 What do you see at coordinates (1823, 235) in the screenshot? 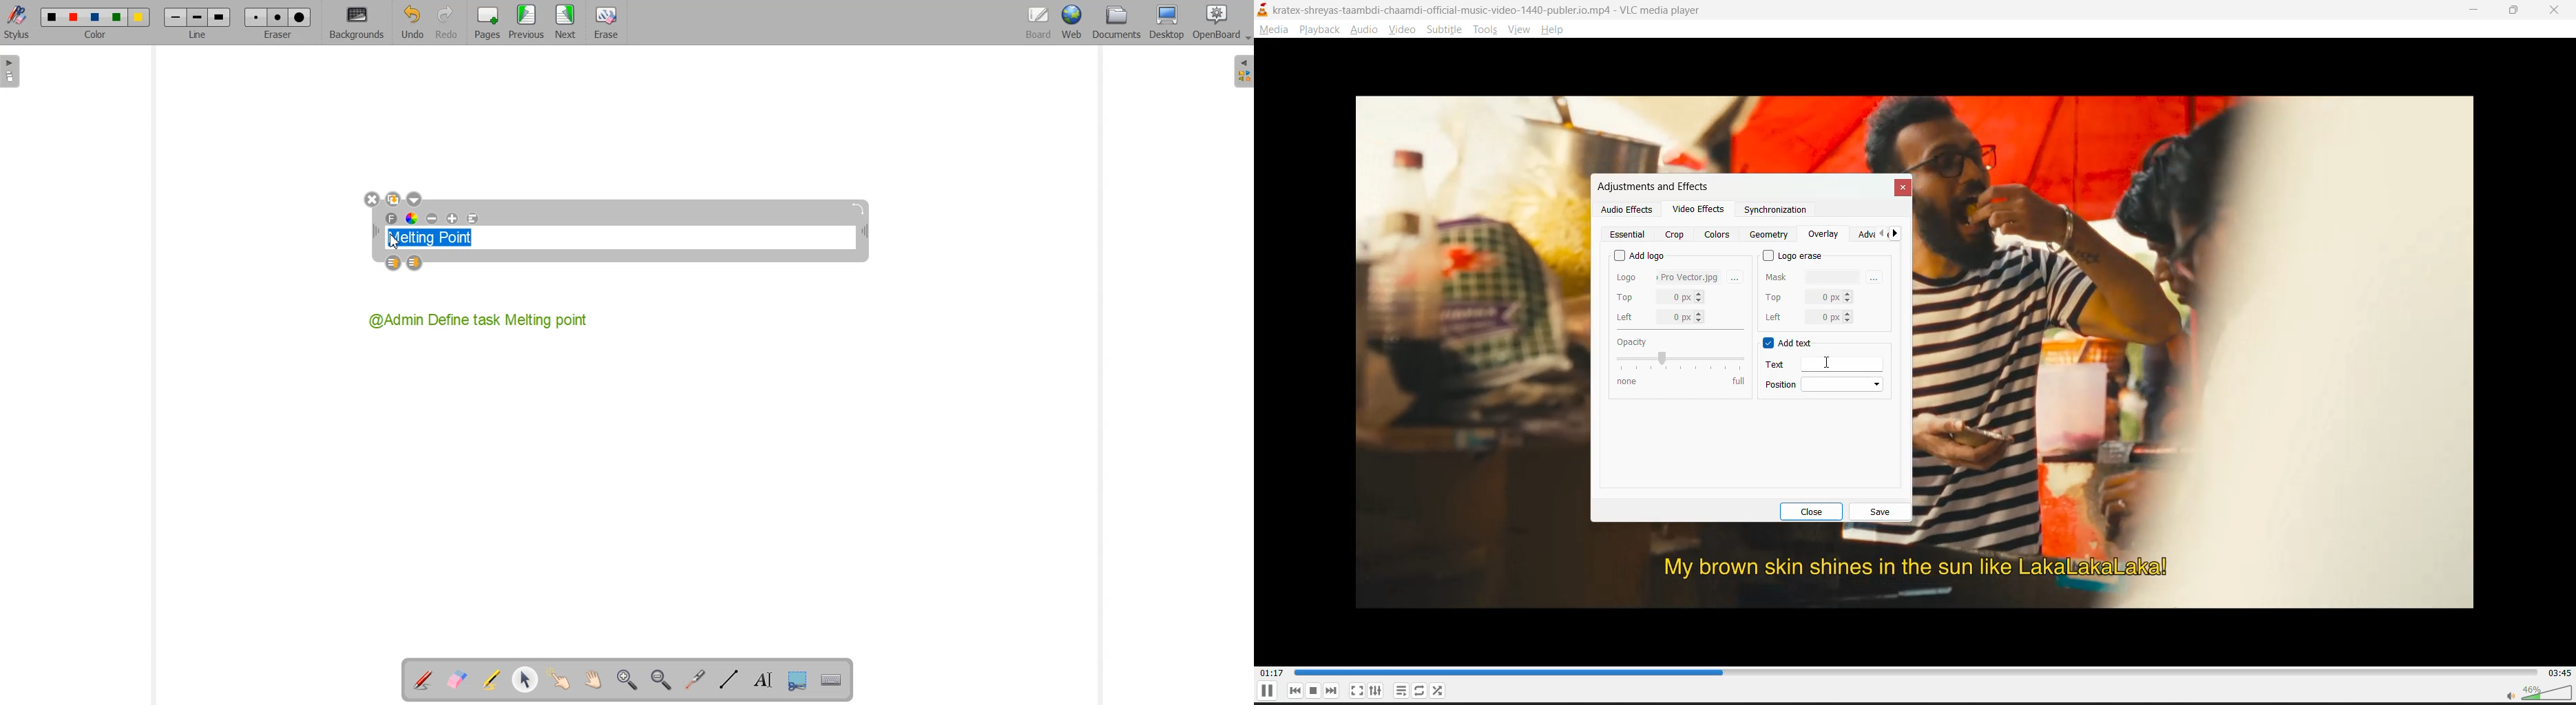
I see `overlay` at bounding box center [1823, 235].